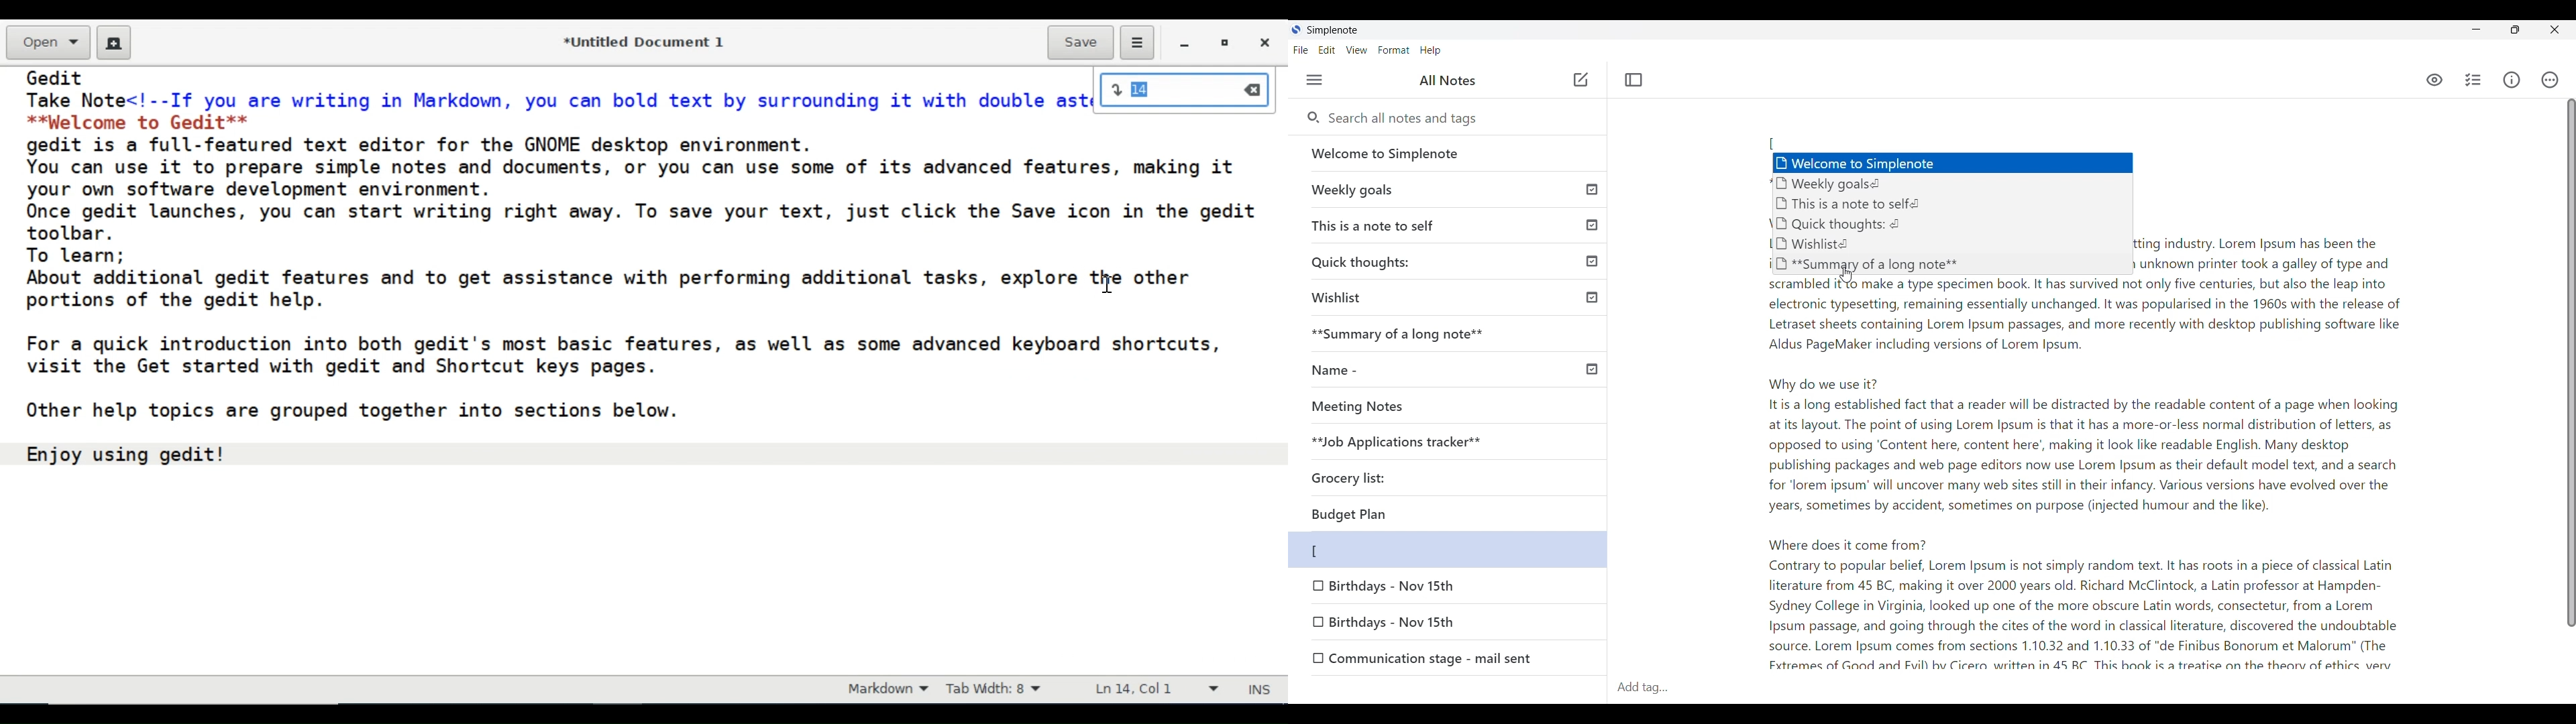 Image resolution: width=2576 pixels, height=728 pixels. Describe the element at coordinates (1394, 50) in the screenshot. I see `Format` at that location.